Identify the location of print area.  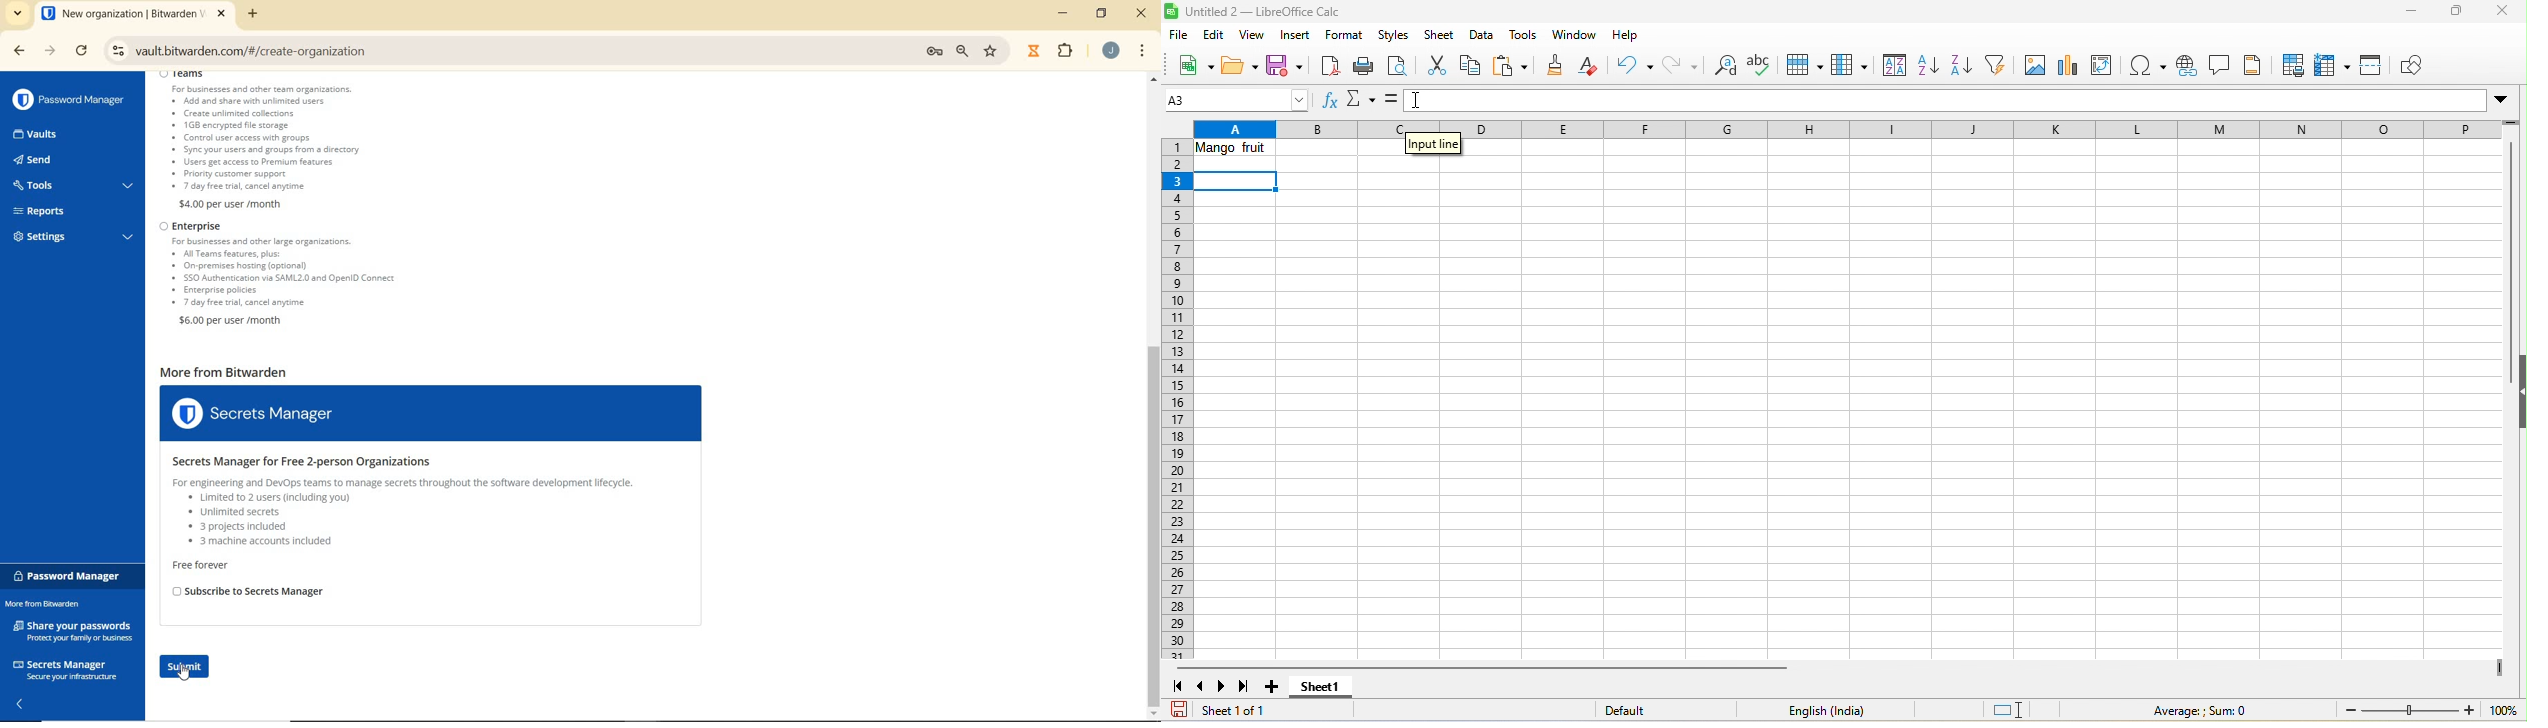
(2290, 64).